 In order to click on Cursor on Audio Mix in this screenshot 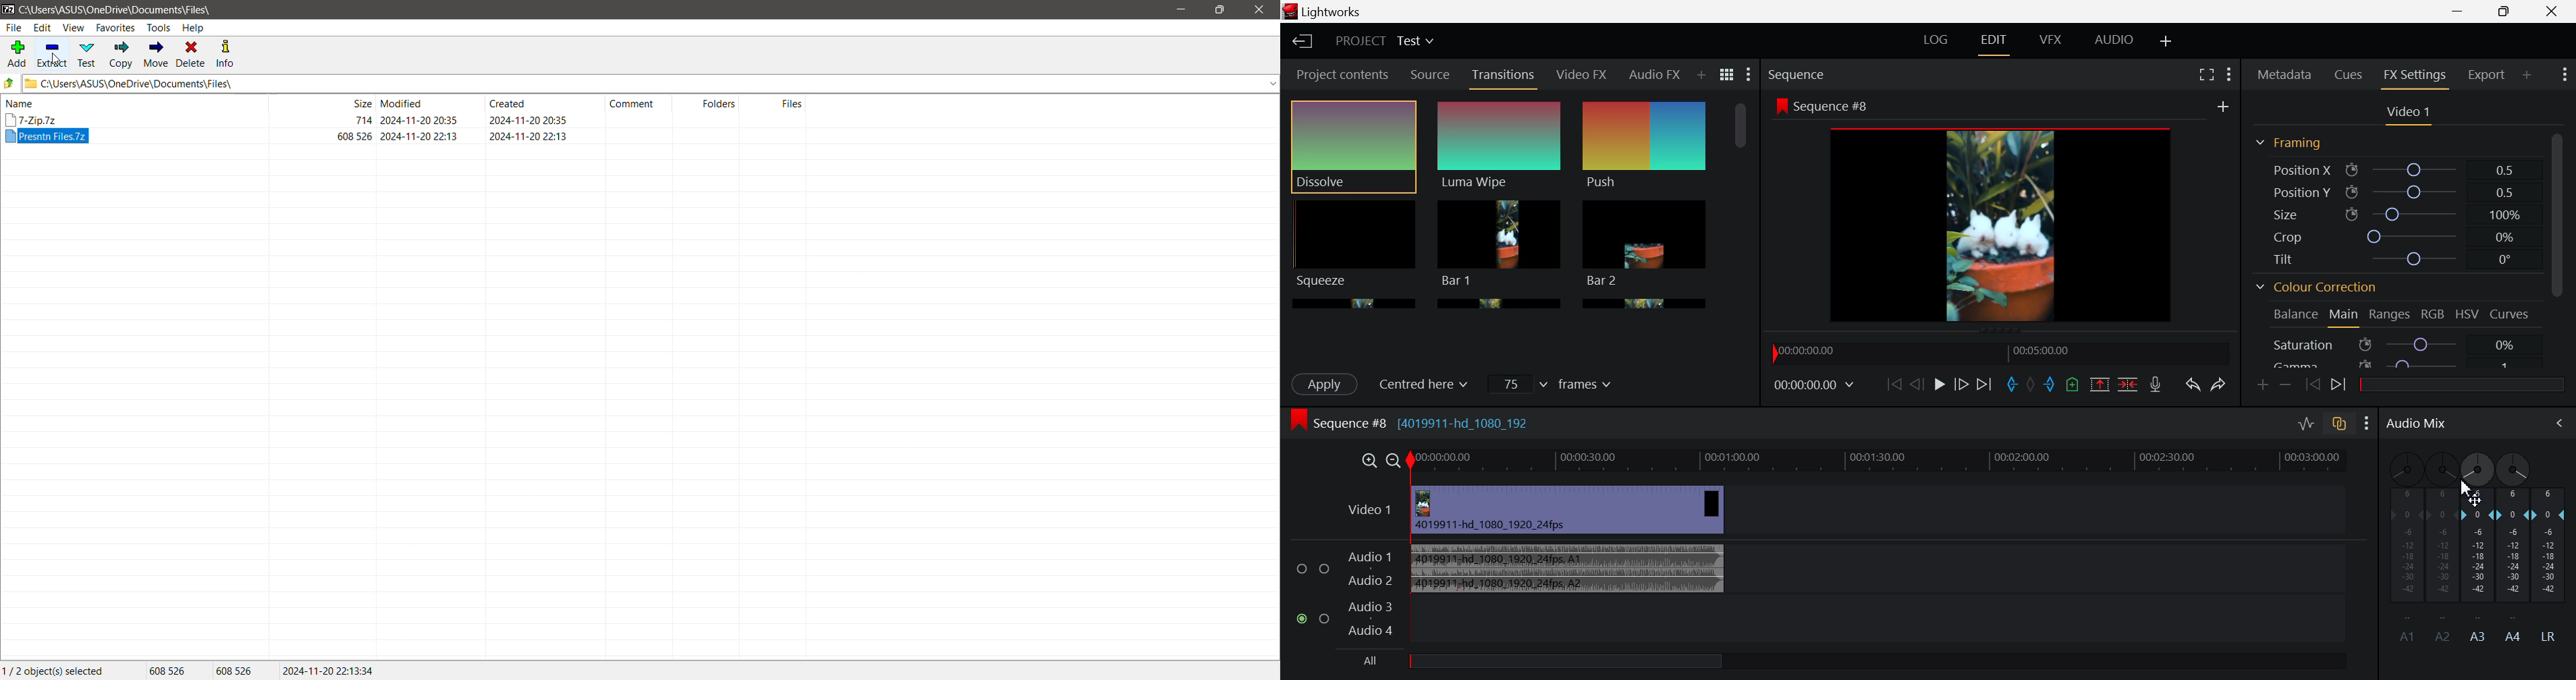, I will do `click(2552, 424)`.